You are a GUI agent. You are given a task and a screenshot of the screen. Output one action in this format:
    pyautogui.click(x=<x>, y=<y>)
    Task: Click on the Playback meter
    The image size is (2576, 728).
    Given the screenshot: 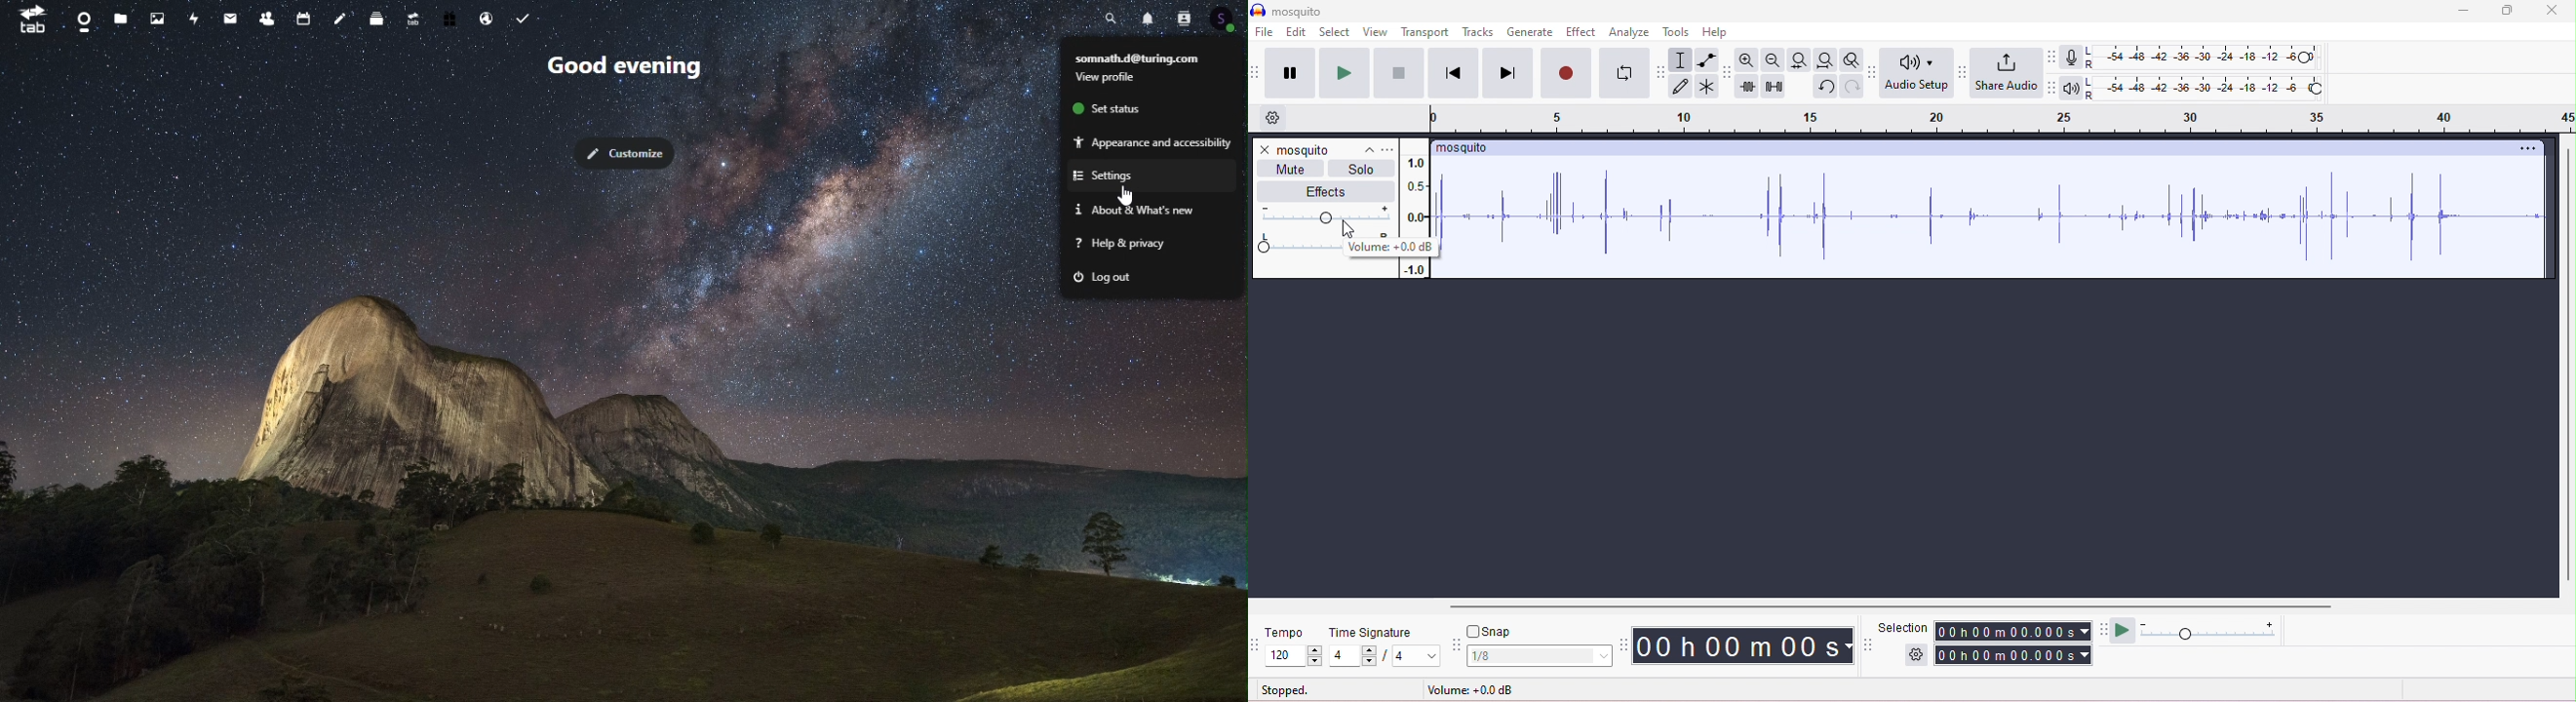 What is the action you would take?
    pyautogui.click(x=2071, y=88)
    